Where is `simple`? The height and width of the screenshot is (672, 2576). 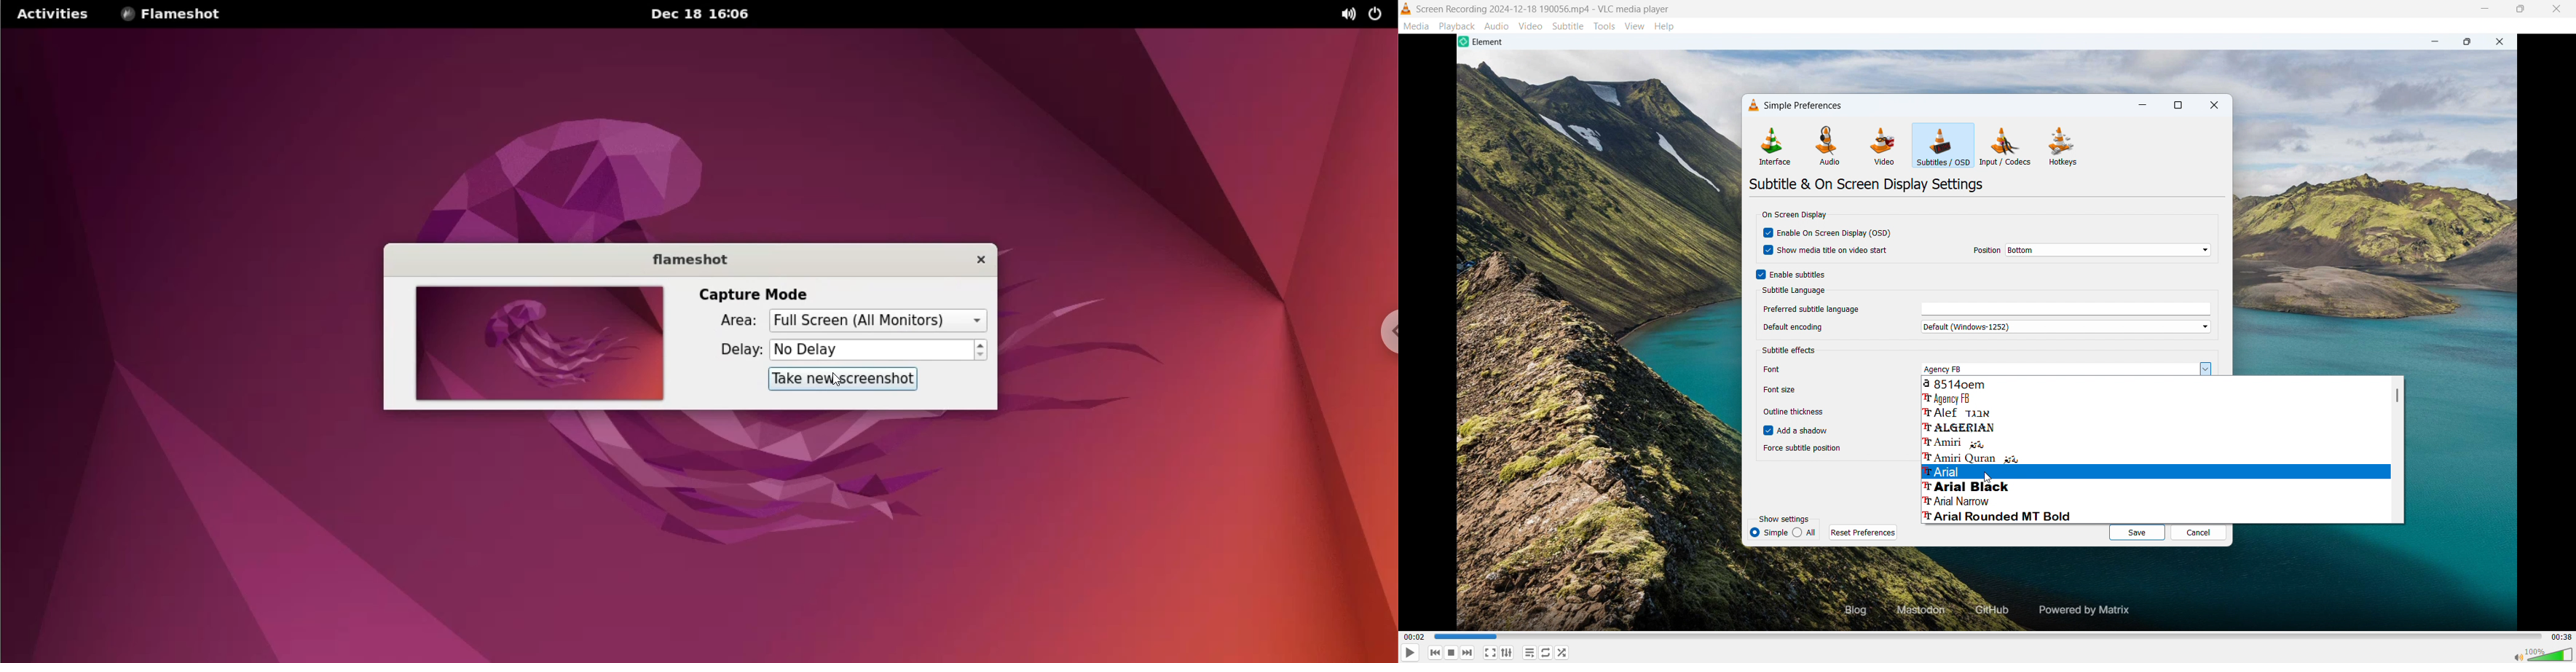
simple is located at coordinates (1805, 533).